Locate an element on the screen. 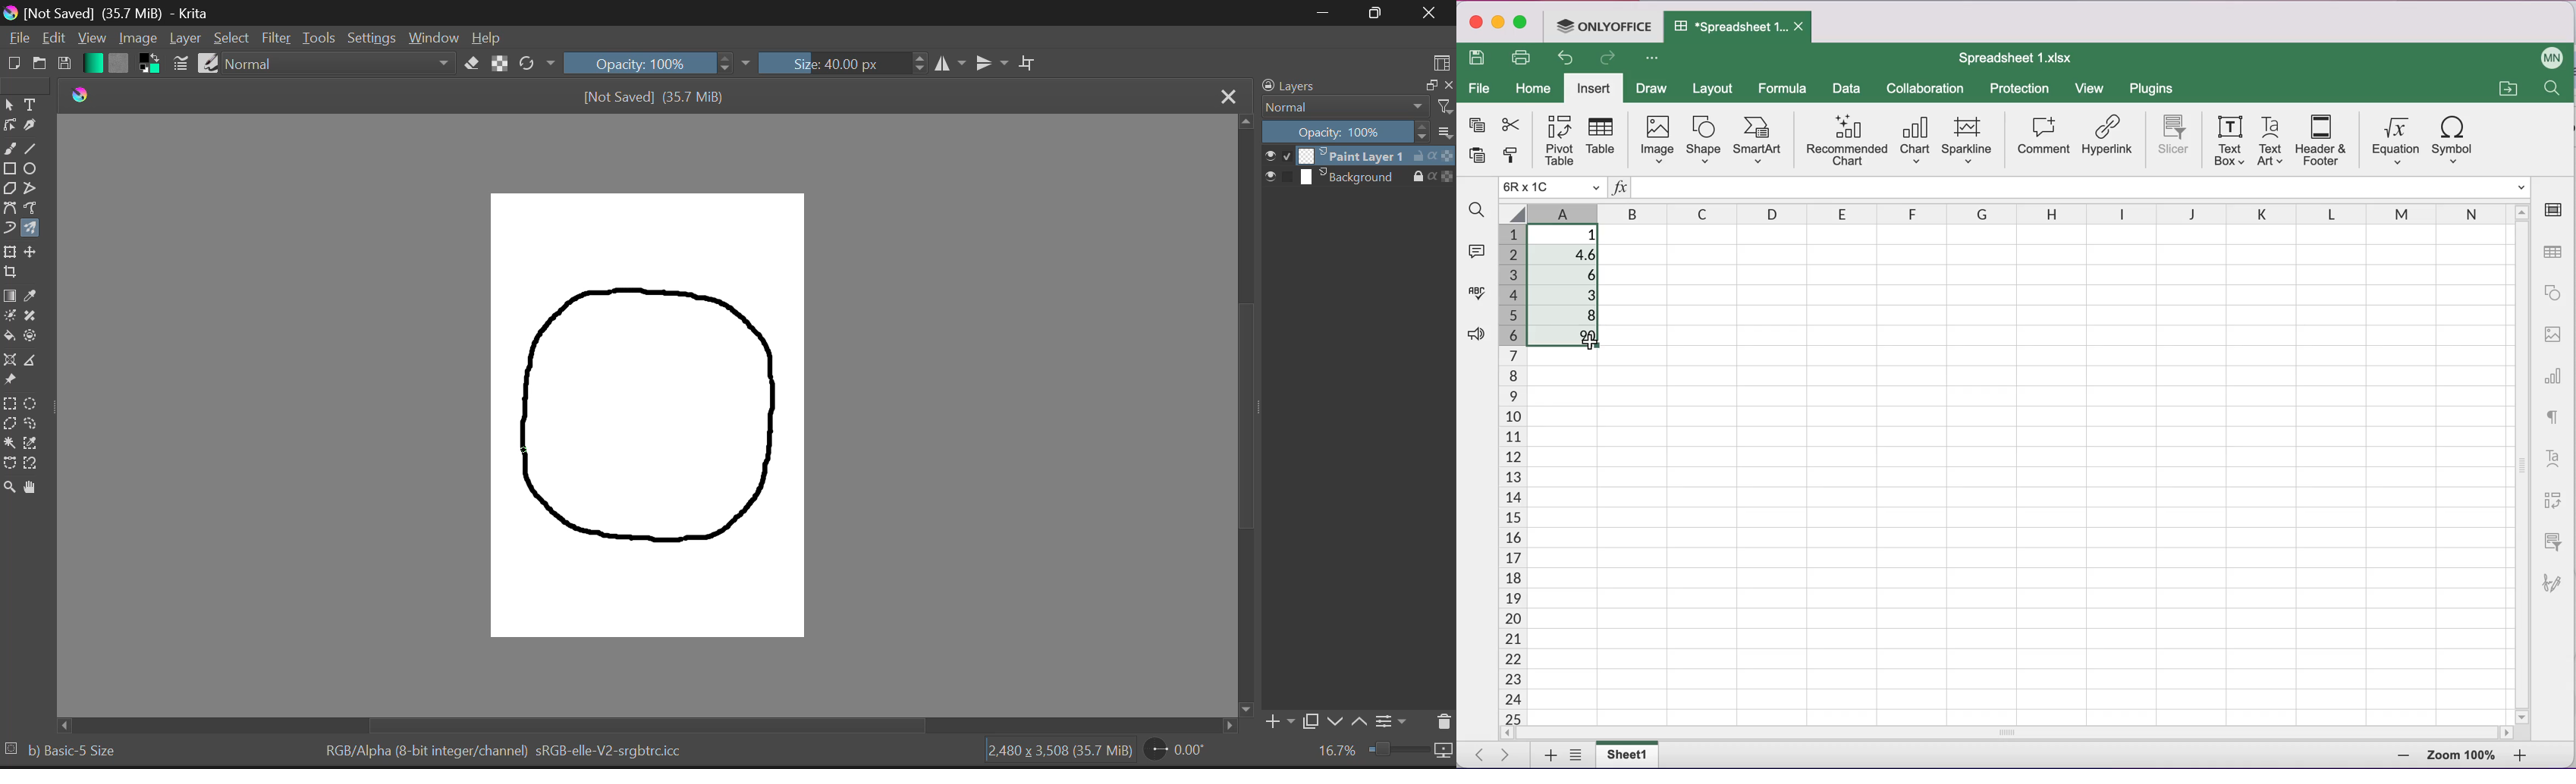  layout is located at coordinates (1718, 87).